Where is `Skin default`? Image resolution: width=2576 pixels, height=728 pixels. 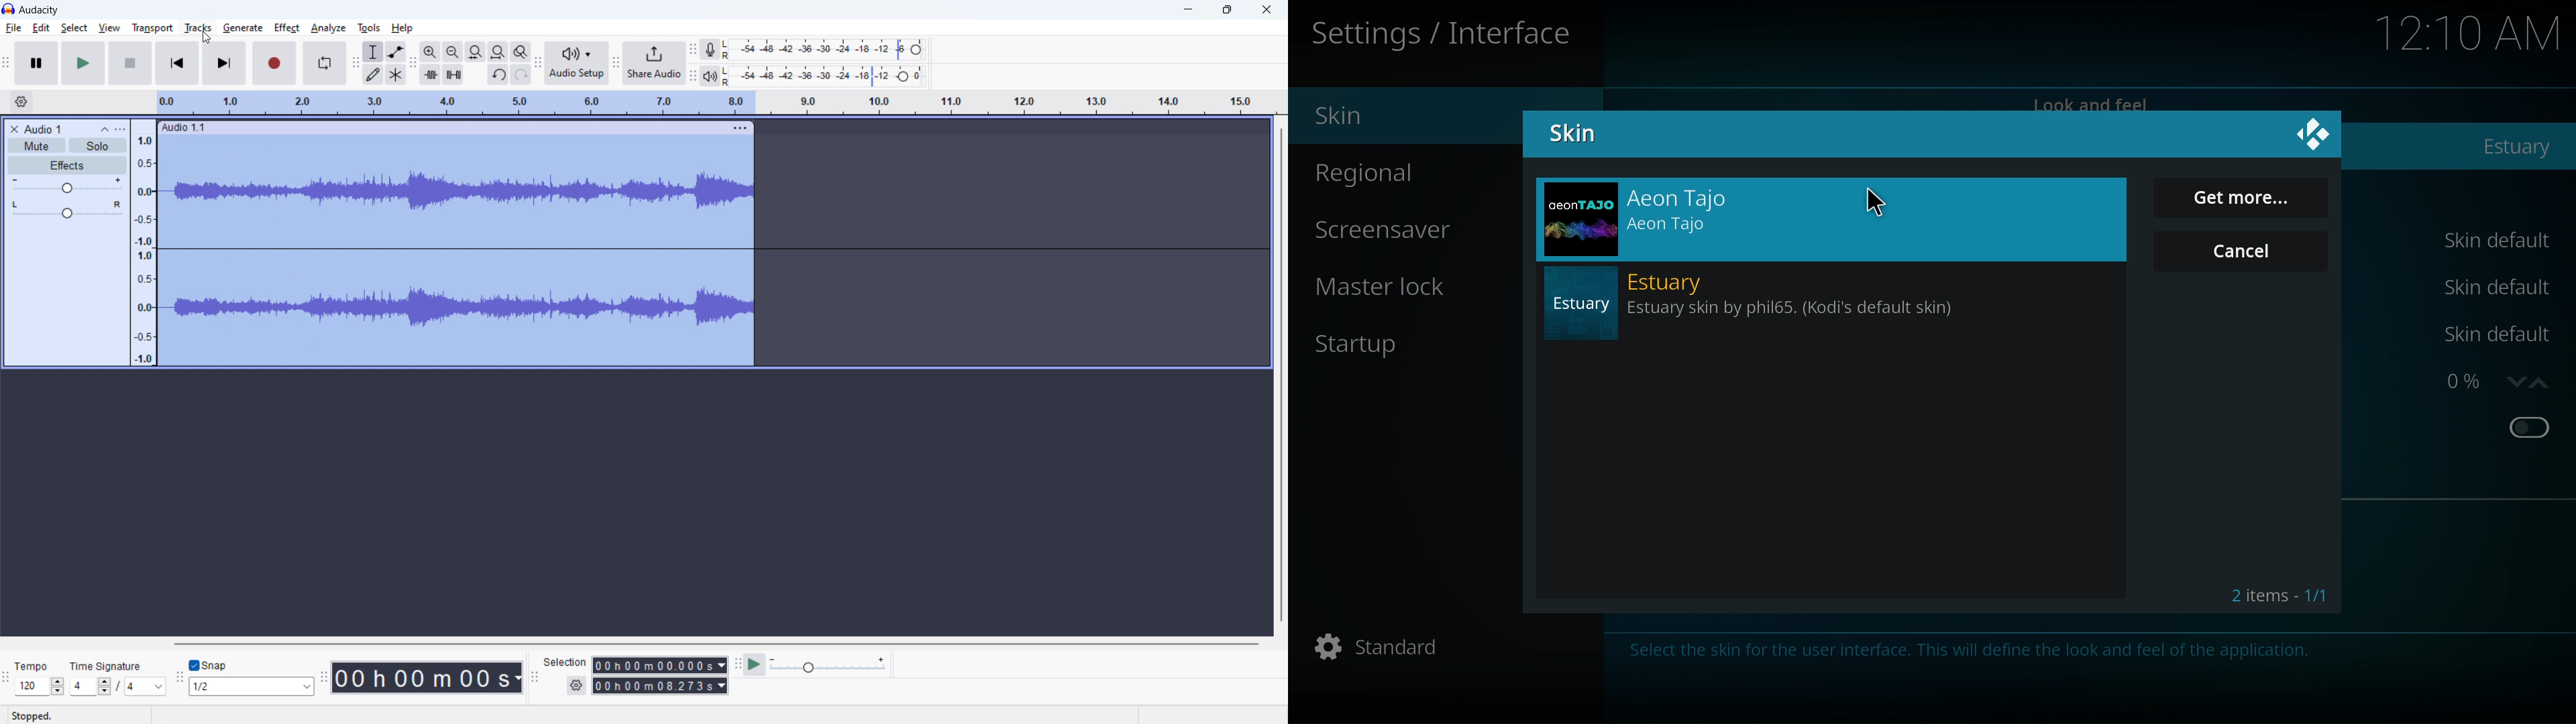 Skin default is located at coordinates (2492, 334).